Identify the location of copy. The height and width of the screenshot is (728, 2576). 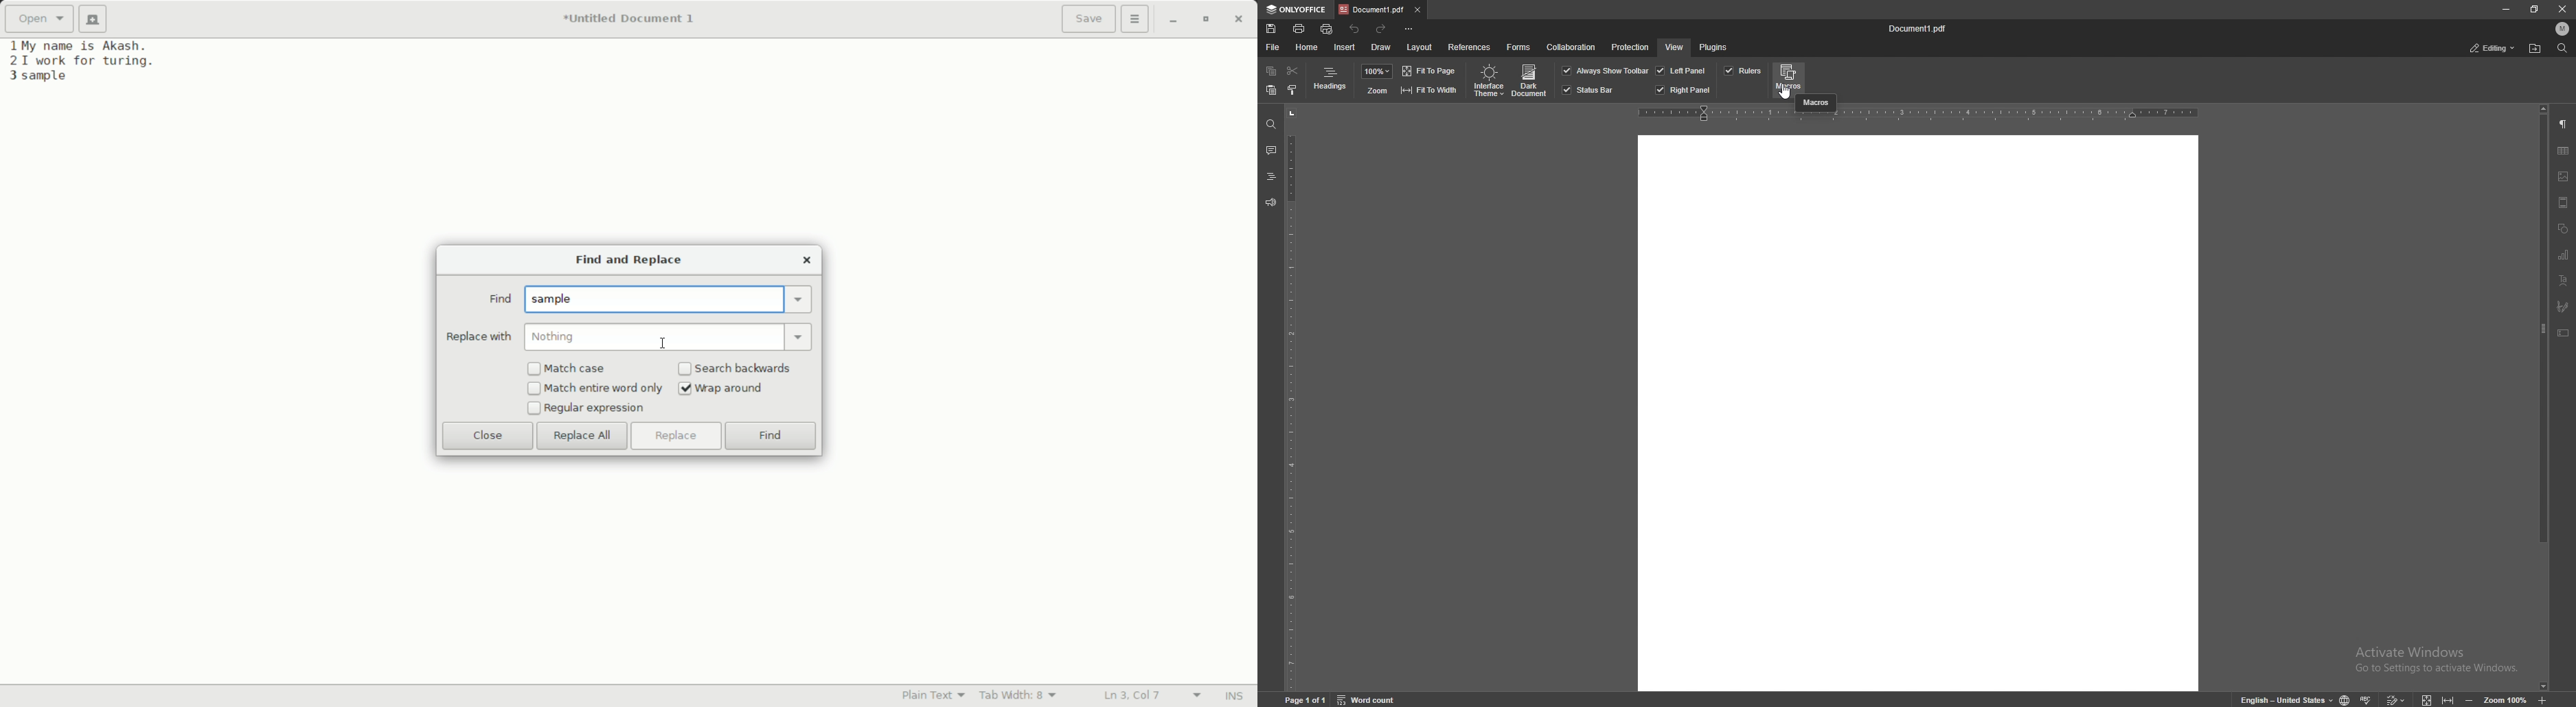
(1271, 72).